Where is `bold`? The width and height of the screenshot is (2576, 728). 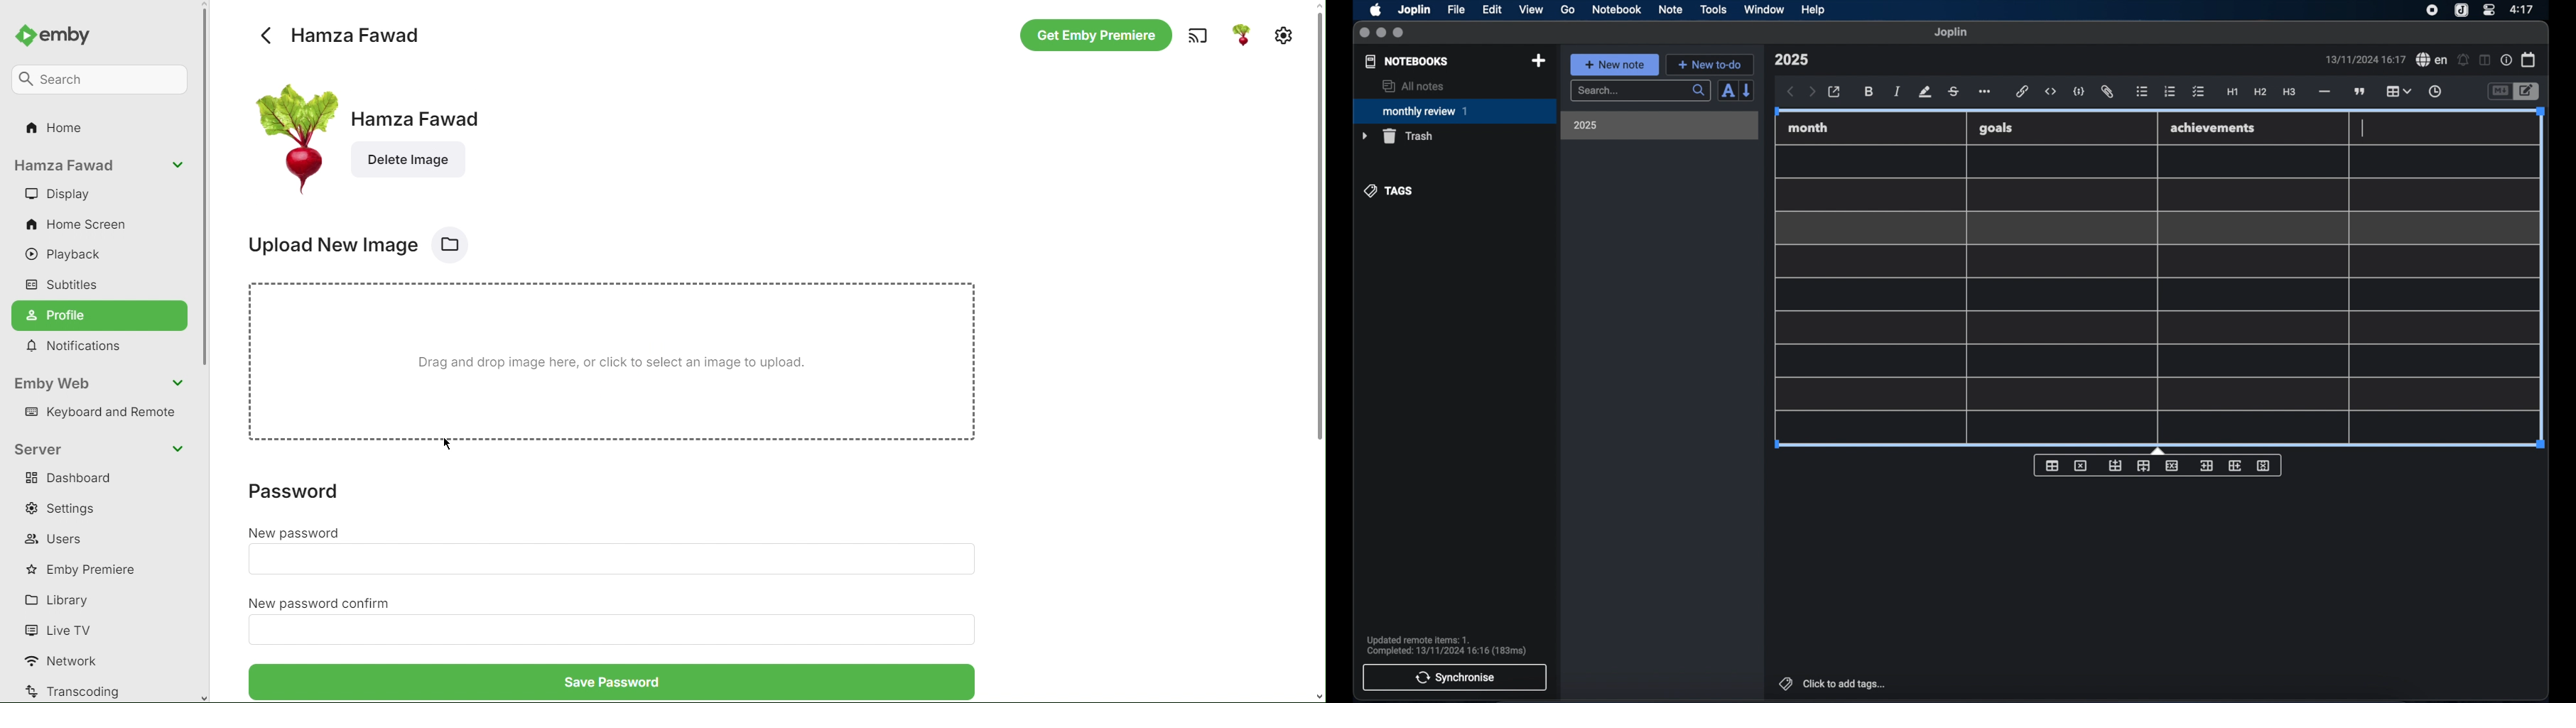 bold is located at coordinates (1870, 92).